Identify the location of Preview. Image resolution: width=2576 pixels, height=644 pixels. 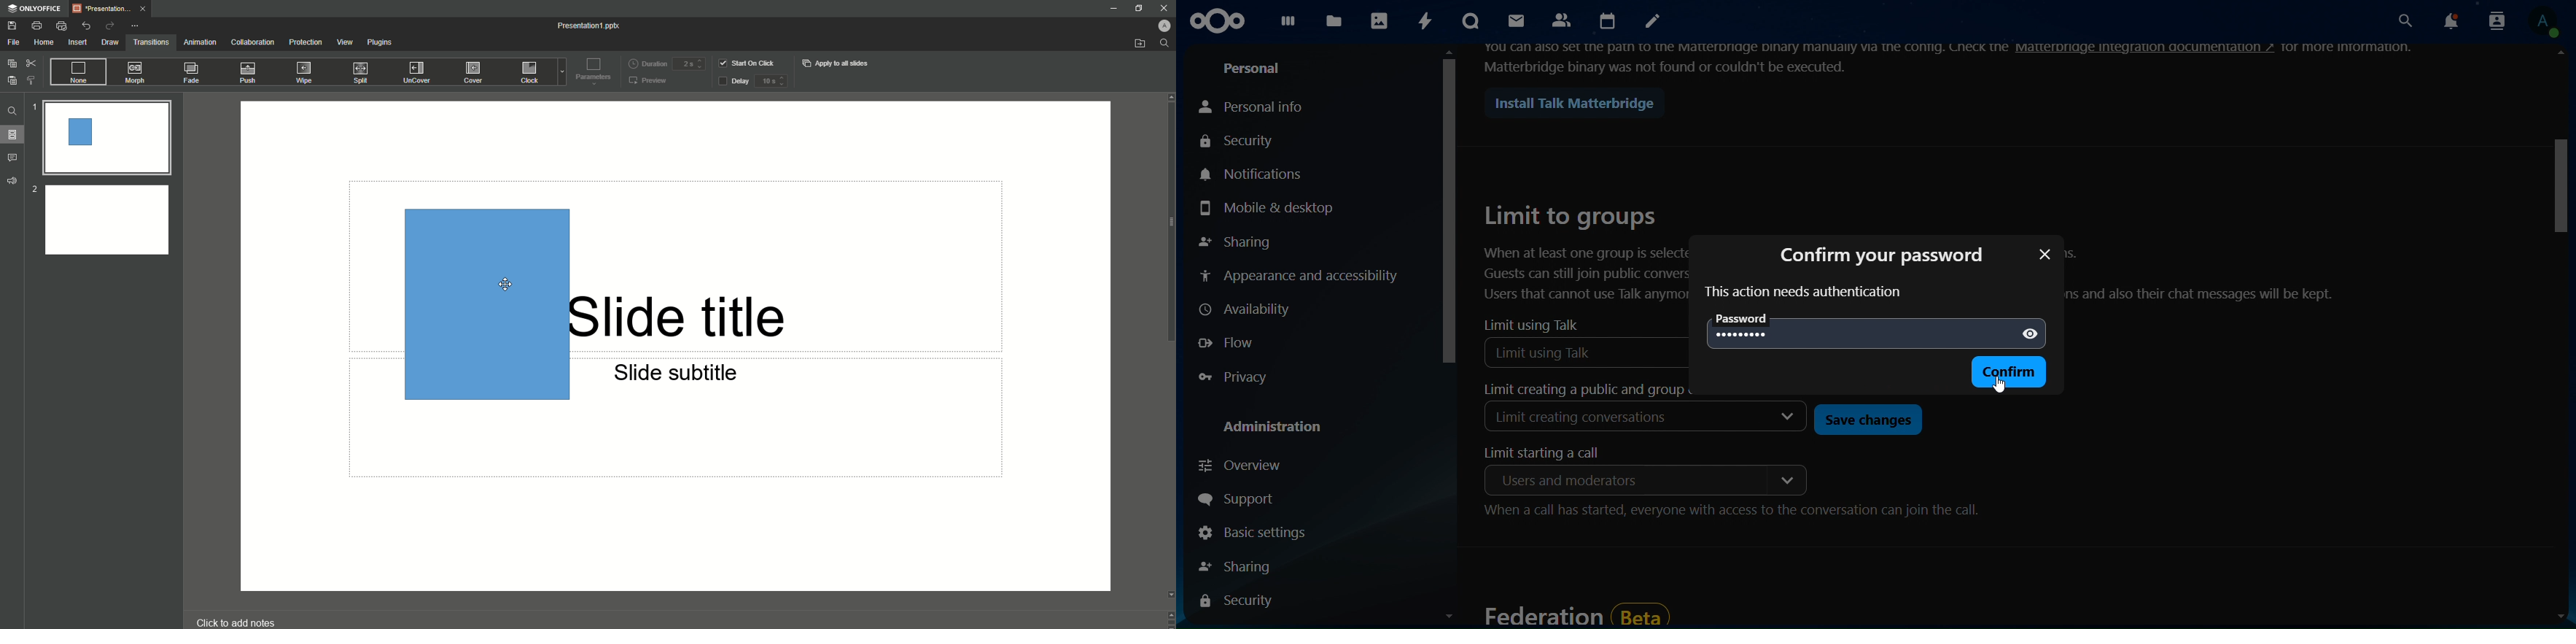
(647, 82).